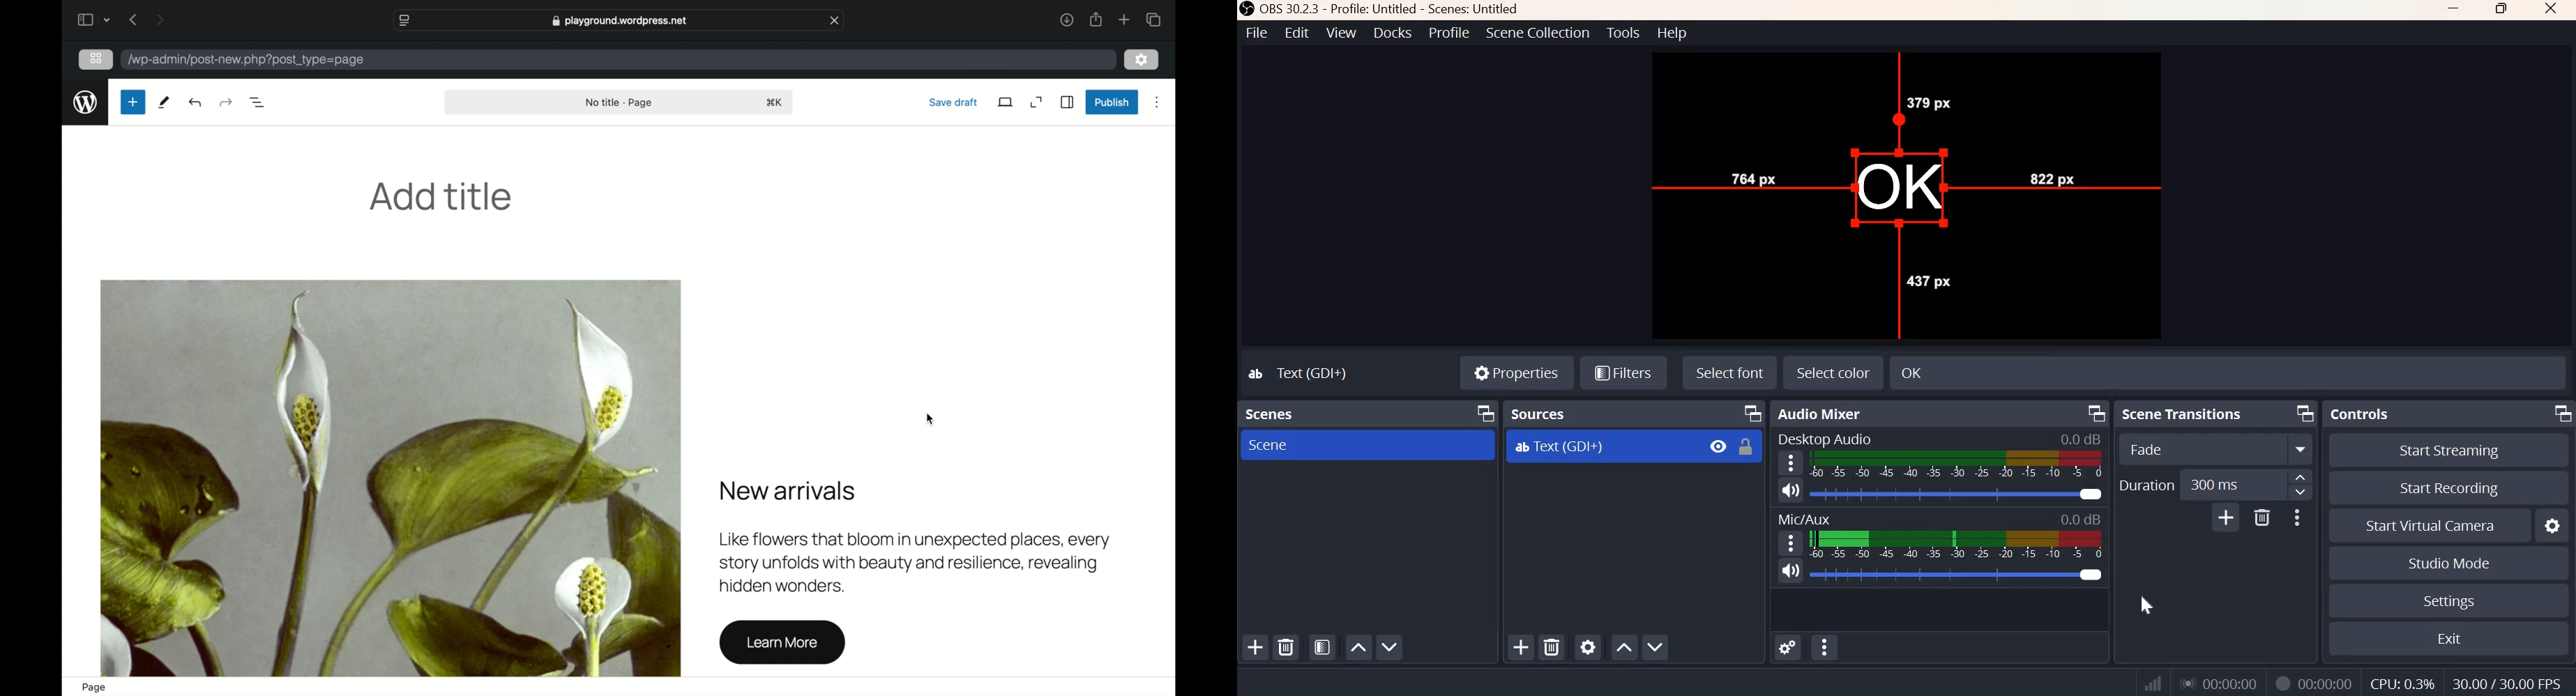 Image resolution: width=2576 pixels, height=700 pixels. Describe the element at coordinates (1256, 646) in the screenshot. I see `Add scene` at that location.